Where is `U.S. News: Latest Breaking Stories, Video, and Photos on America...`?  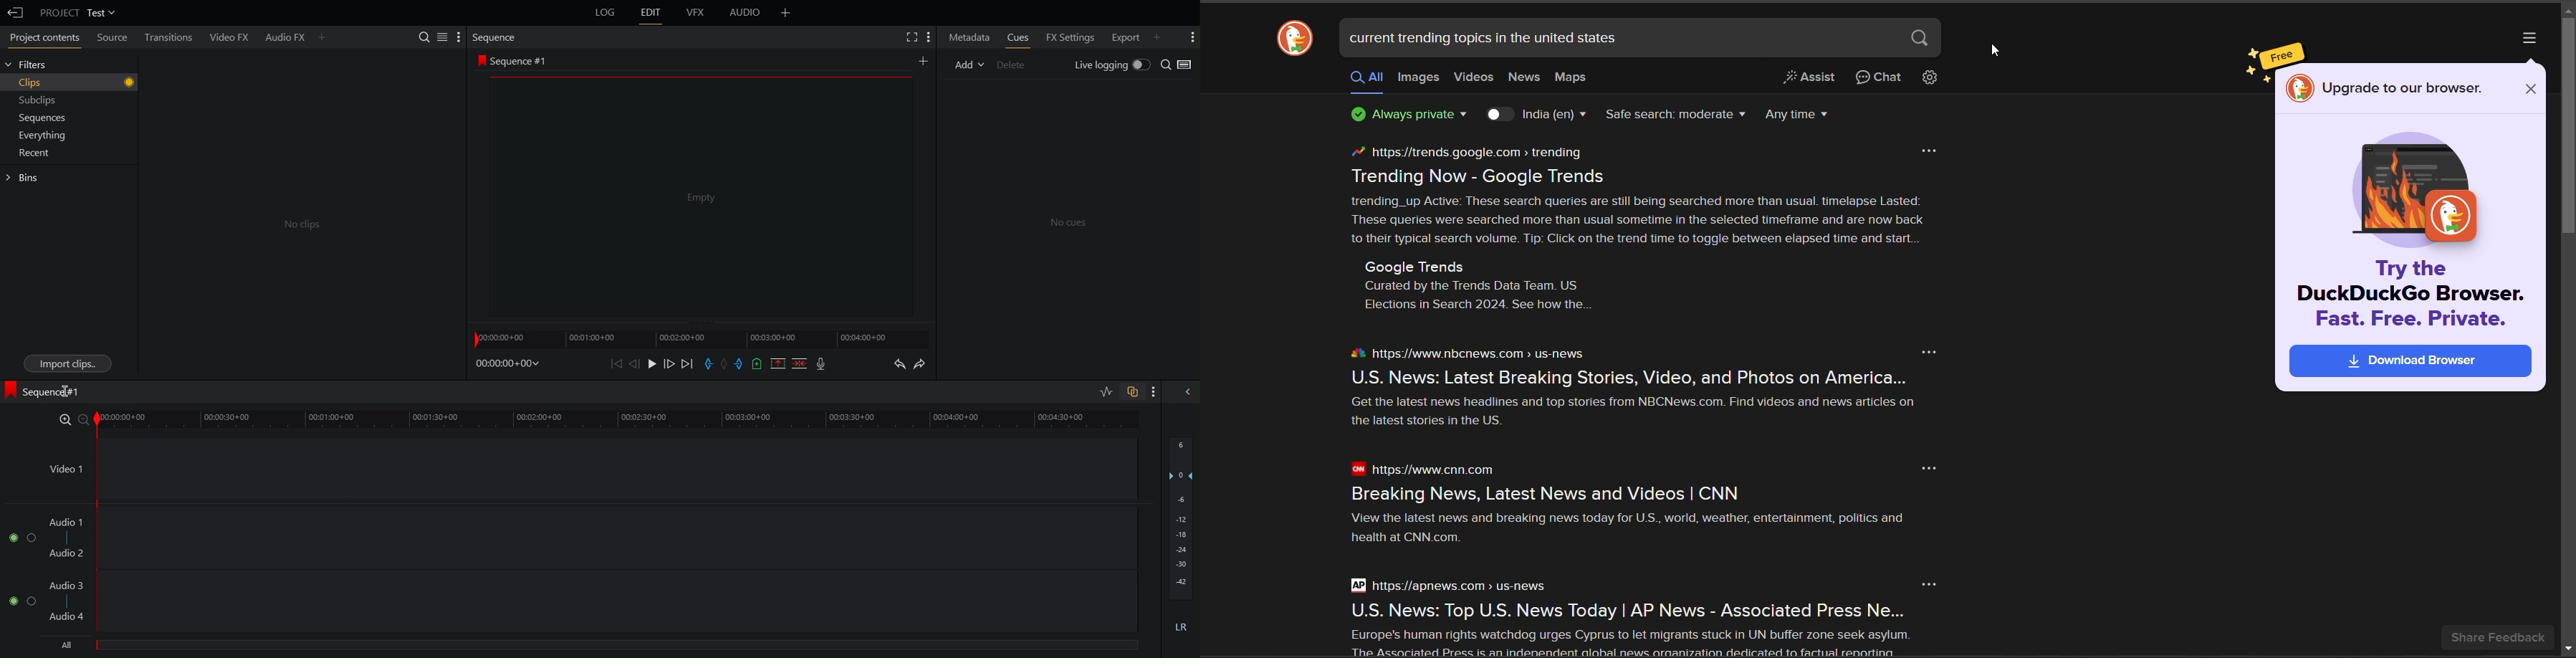 U.S. News: Latest Breaking Stories, Video, and Photos on America... is located at coordinates (1632, 376).